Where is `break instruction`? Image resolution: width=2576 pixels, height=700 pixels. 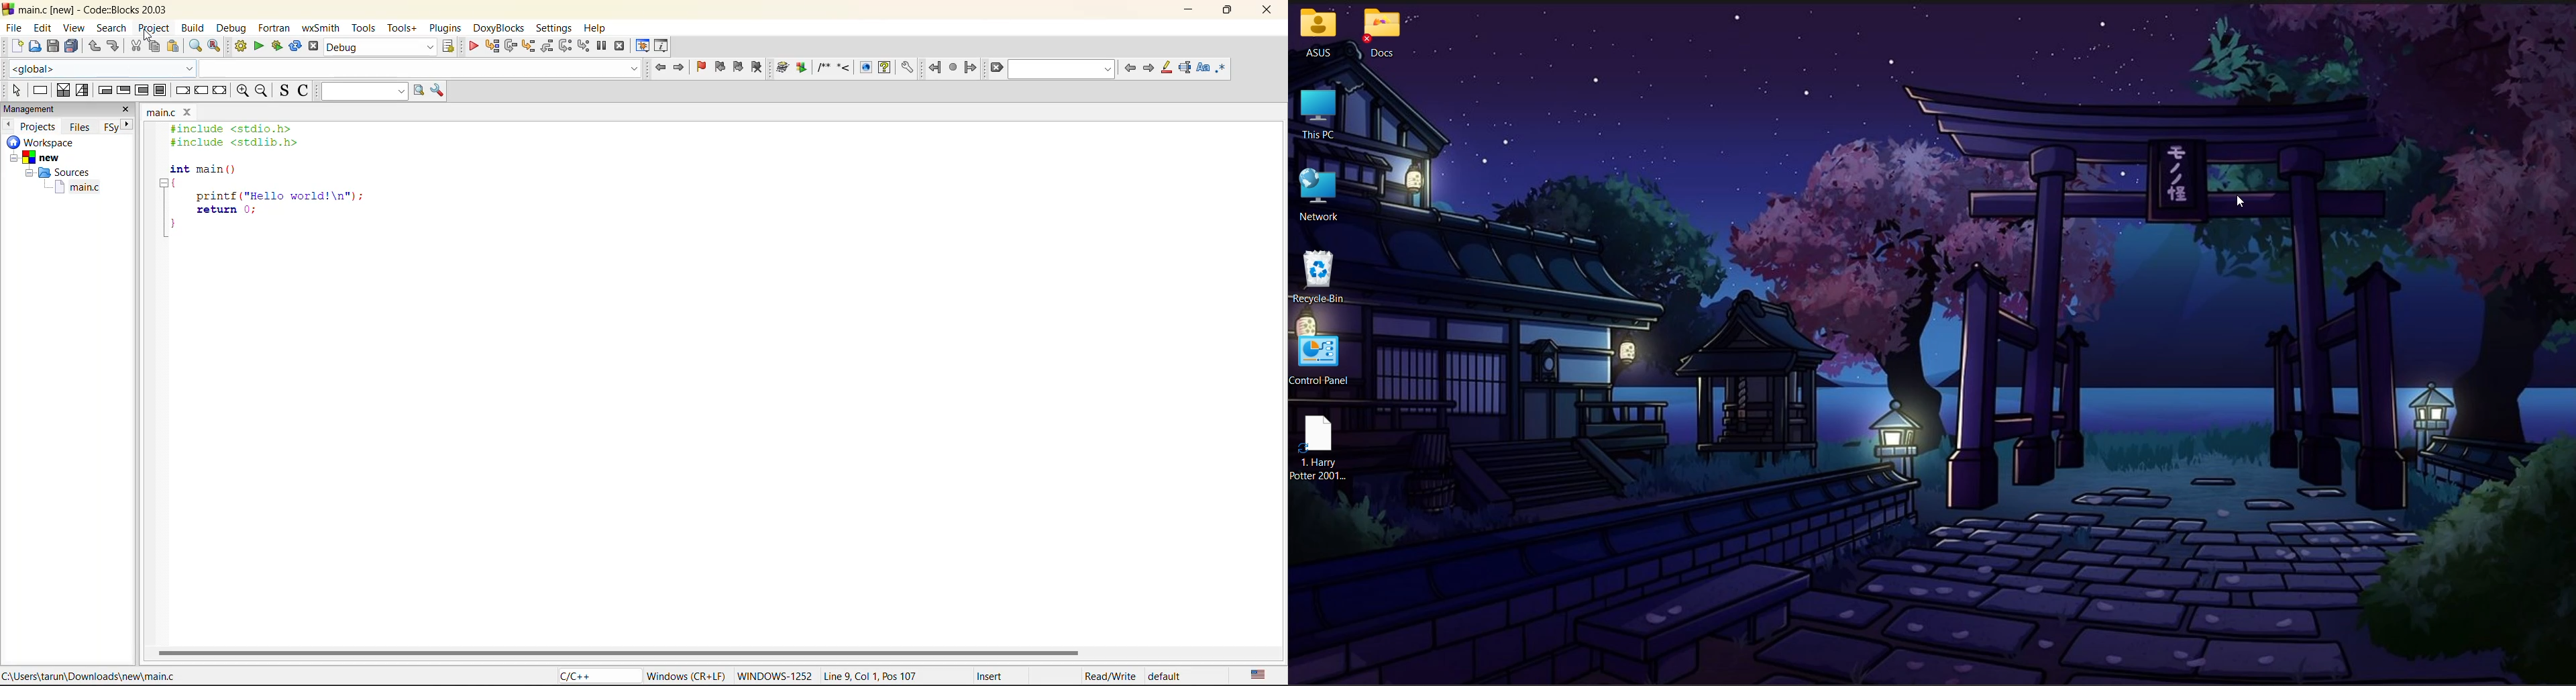
break instruction is located at coordinates (182, 91).